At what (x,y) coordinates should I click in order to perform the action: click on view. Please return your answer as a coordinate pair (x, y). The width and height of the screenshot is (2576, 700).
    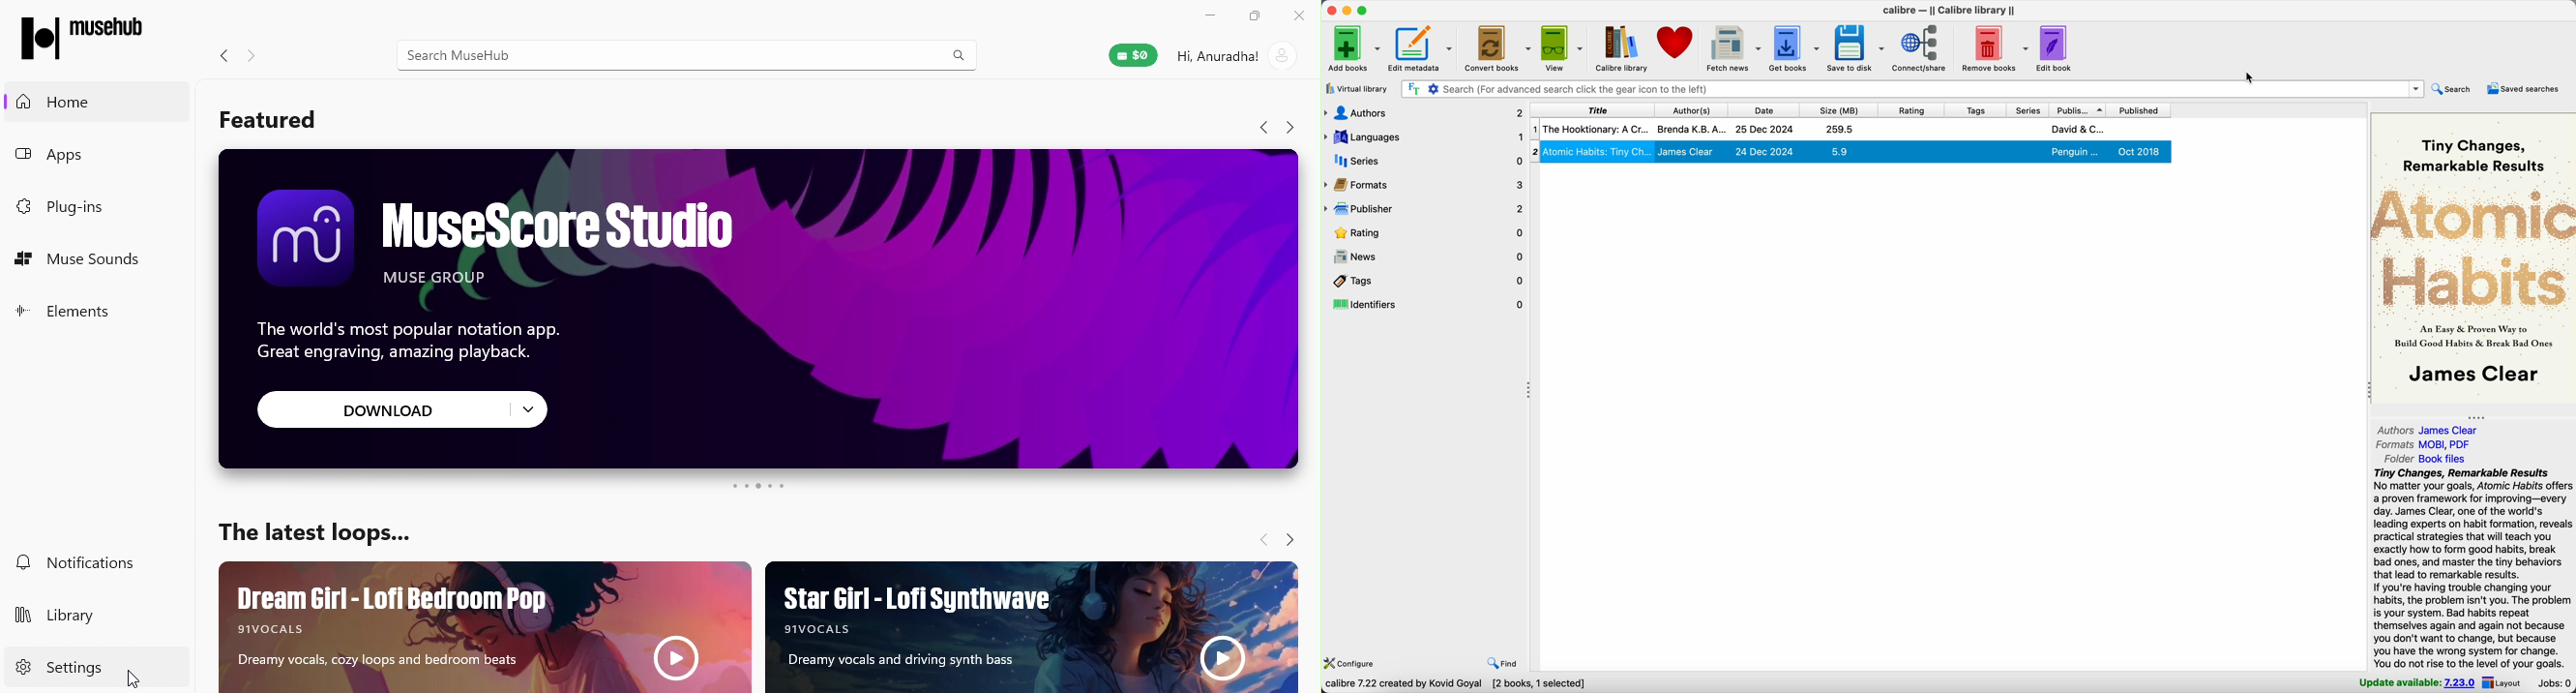
    Looking at the image, I should click on (1563, 48).